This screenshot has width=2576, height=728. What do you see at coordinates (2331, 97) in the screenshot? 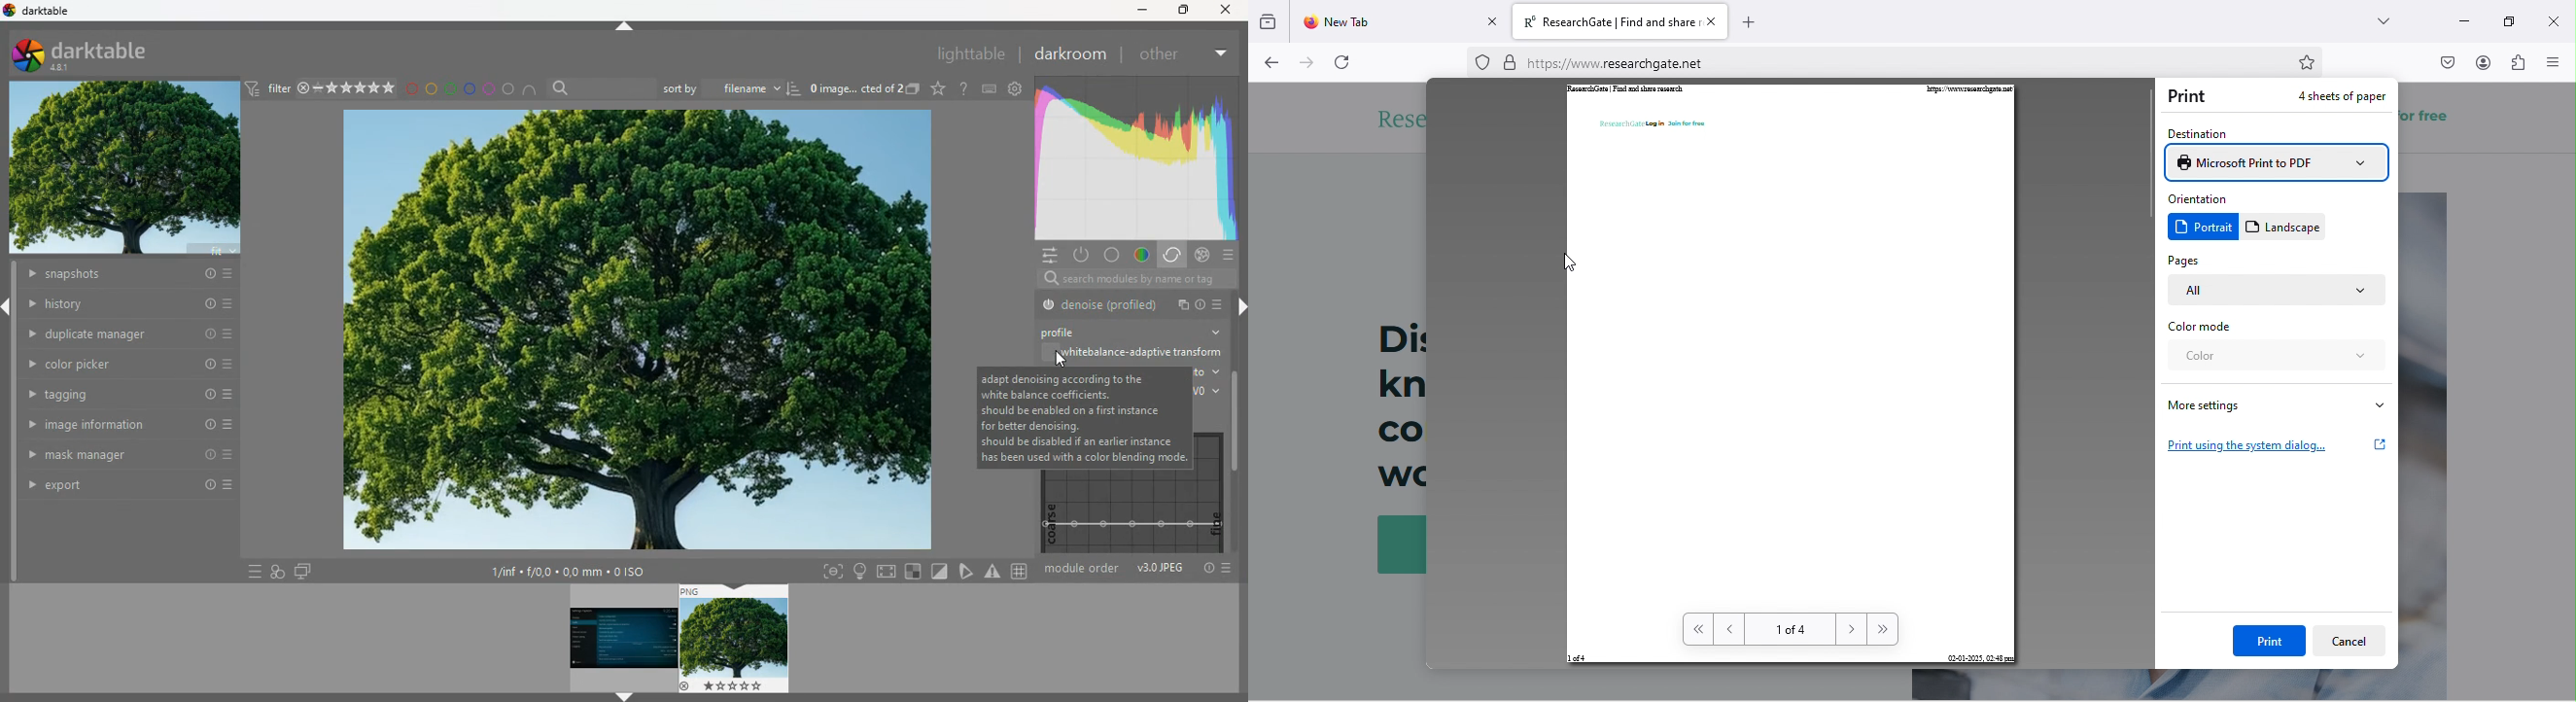
I see `4 sheets of paper` at bounding box center [2331, 97].